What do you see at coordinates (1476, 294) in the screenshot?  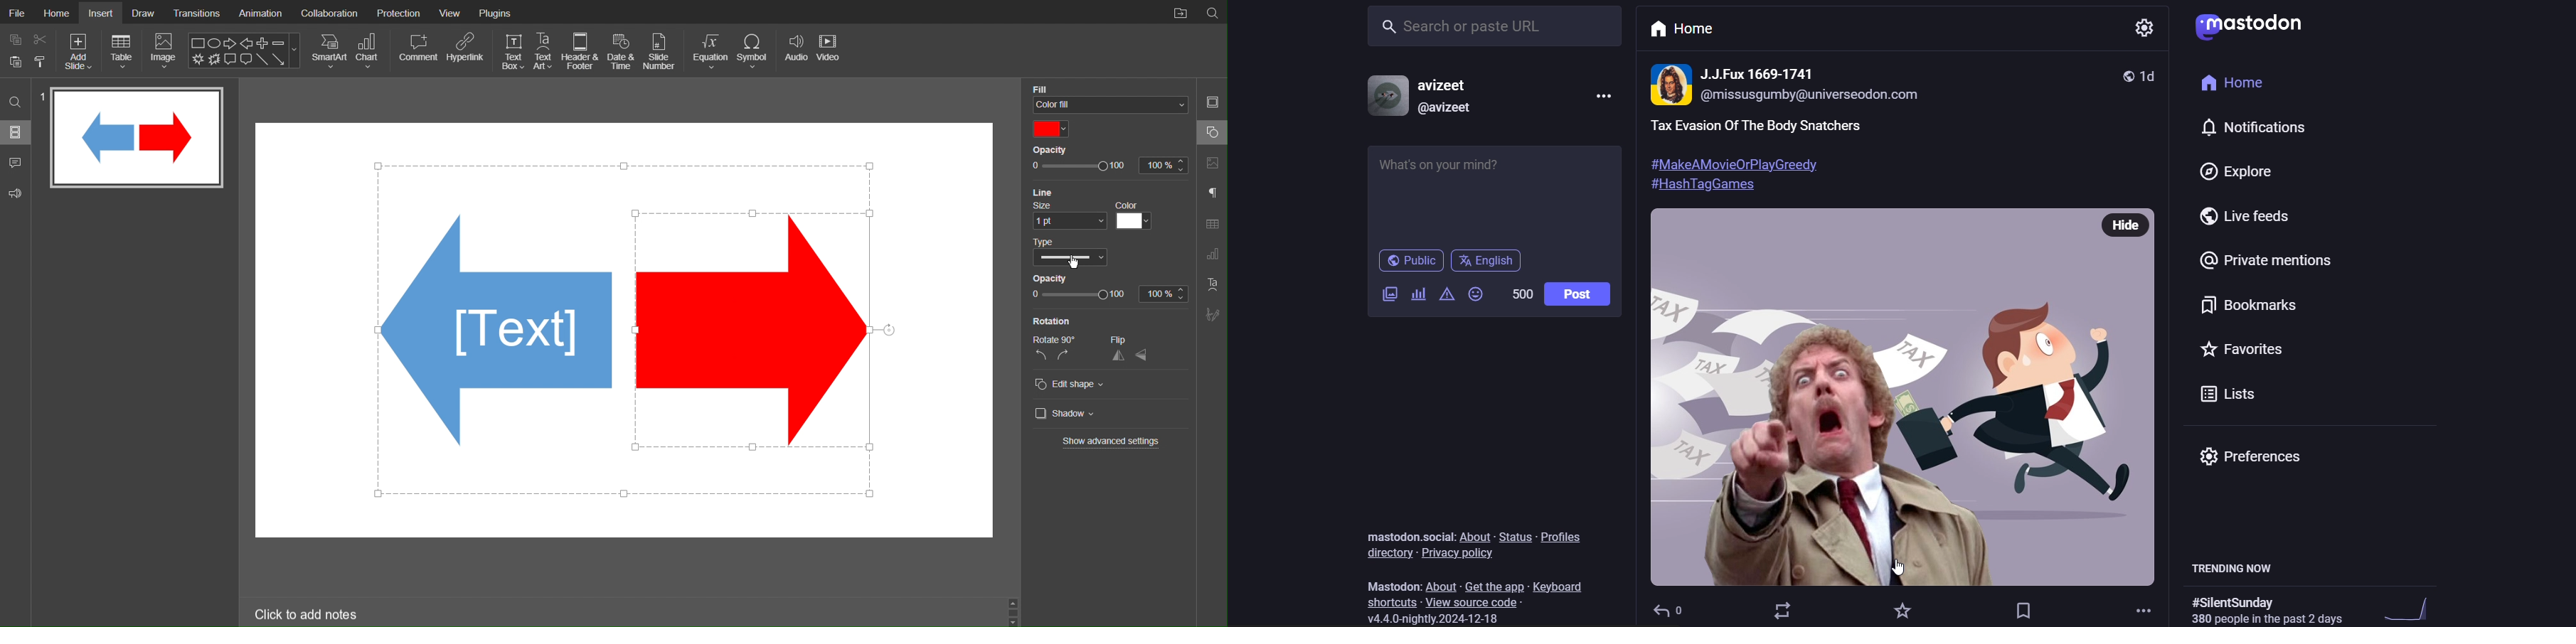 I see `emoji` at bounding box center [1476, 294].